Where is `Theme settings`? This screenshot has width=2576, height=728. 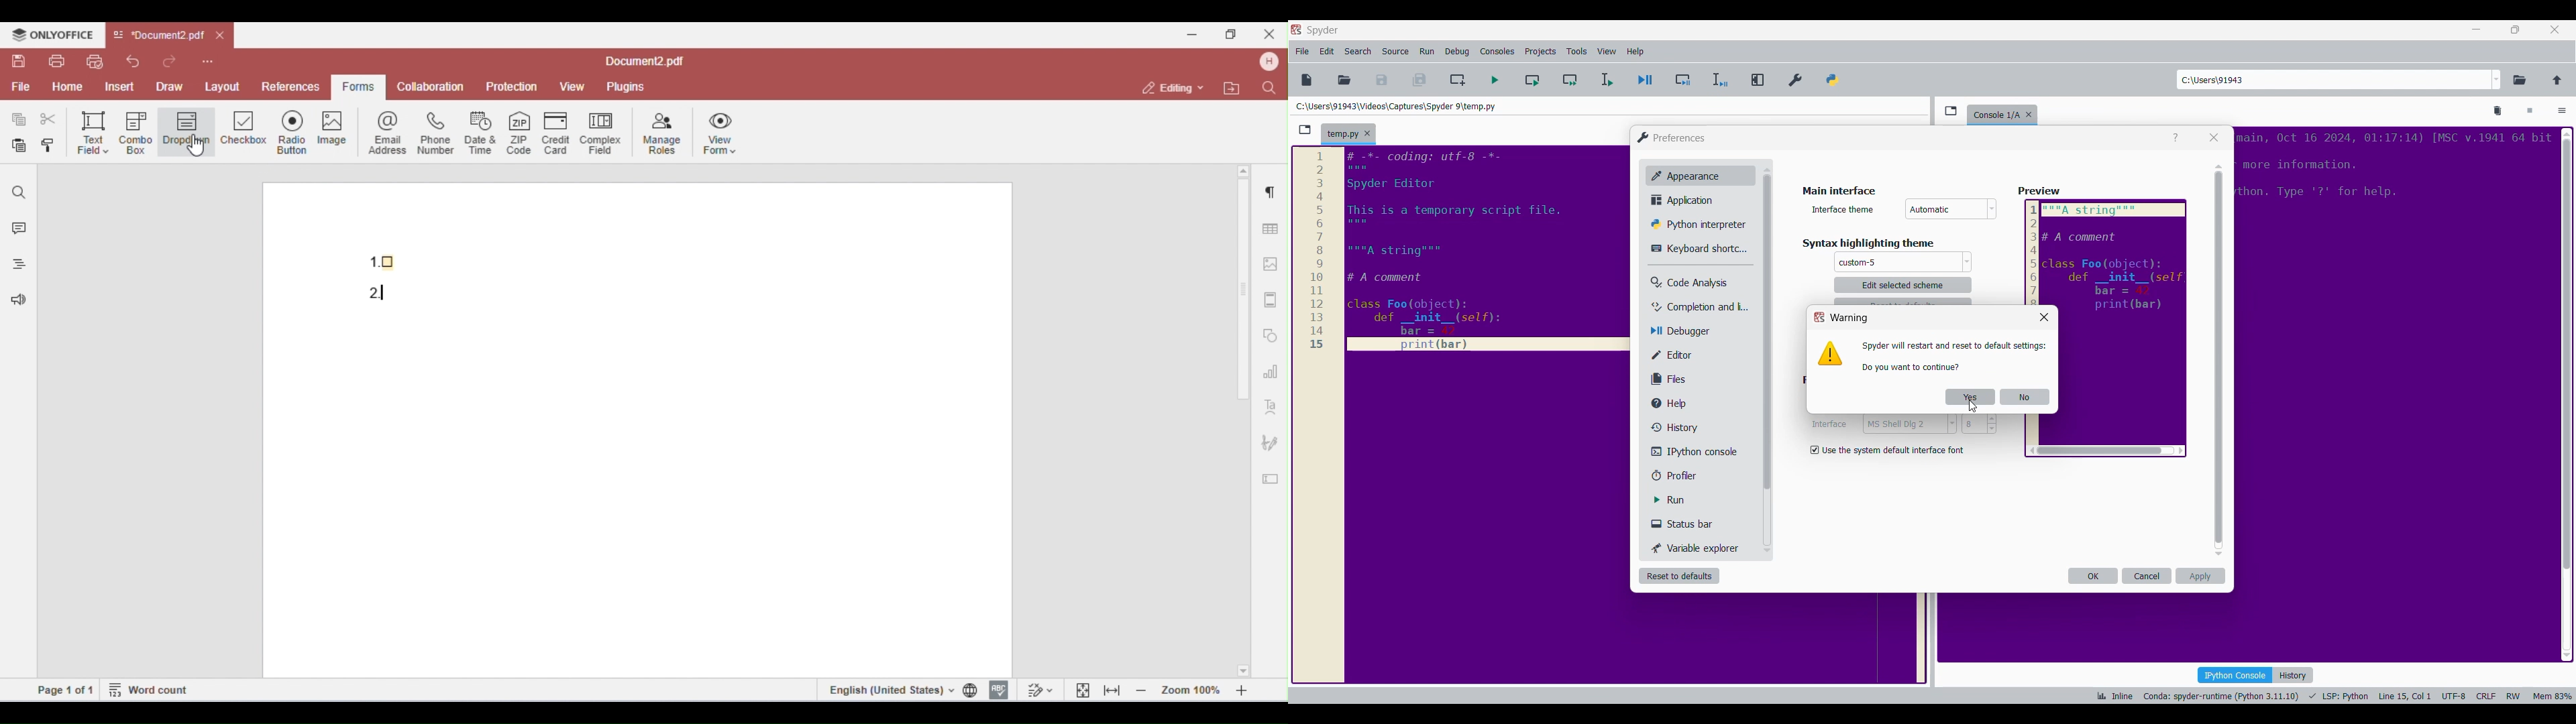 Theme settings is located at coordinates (1903, 285).